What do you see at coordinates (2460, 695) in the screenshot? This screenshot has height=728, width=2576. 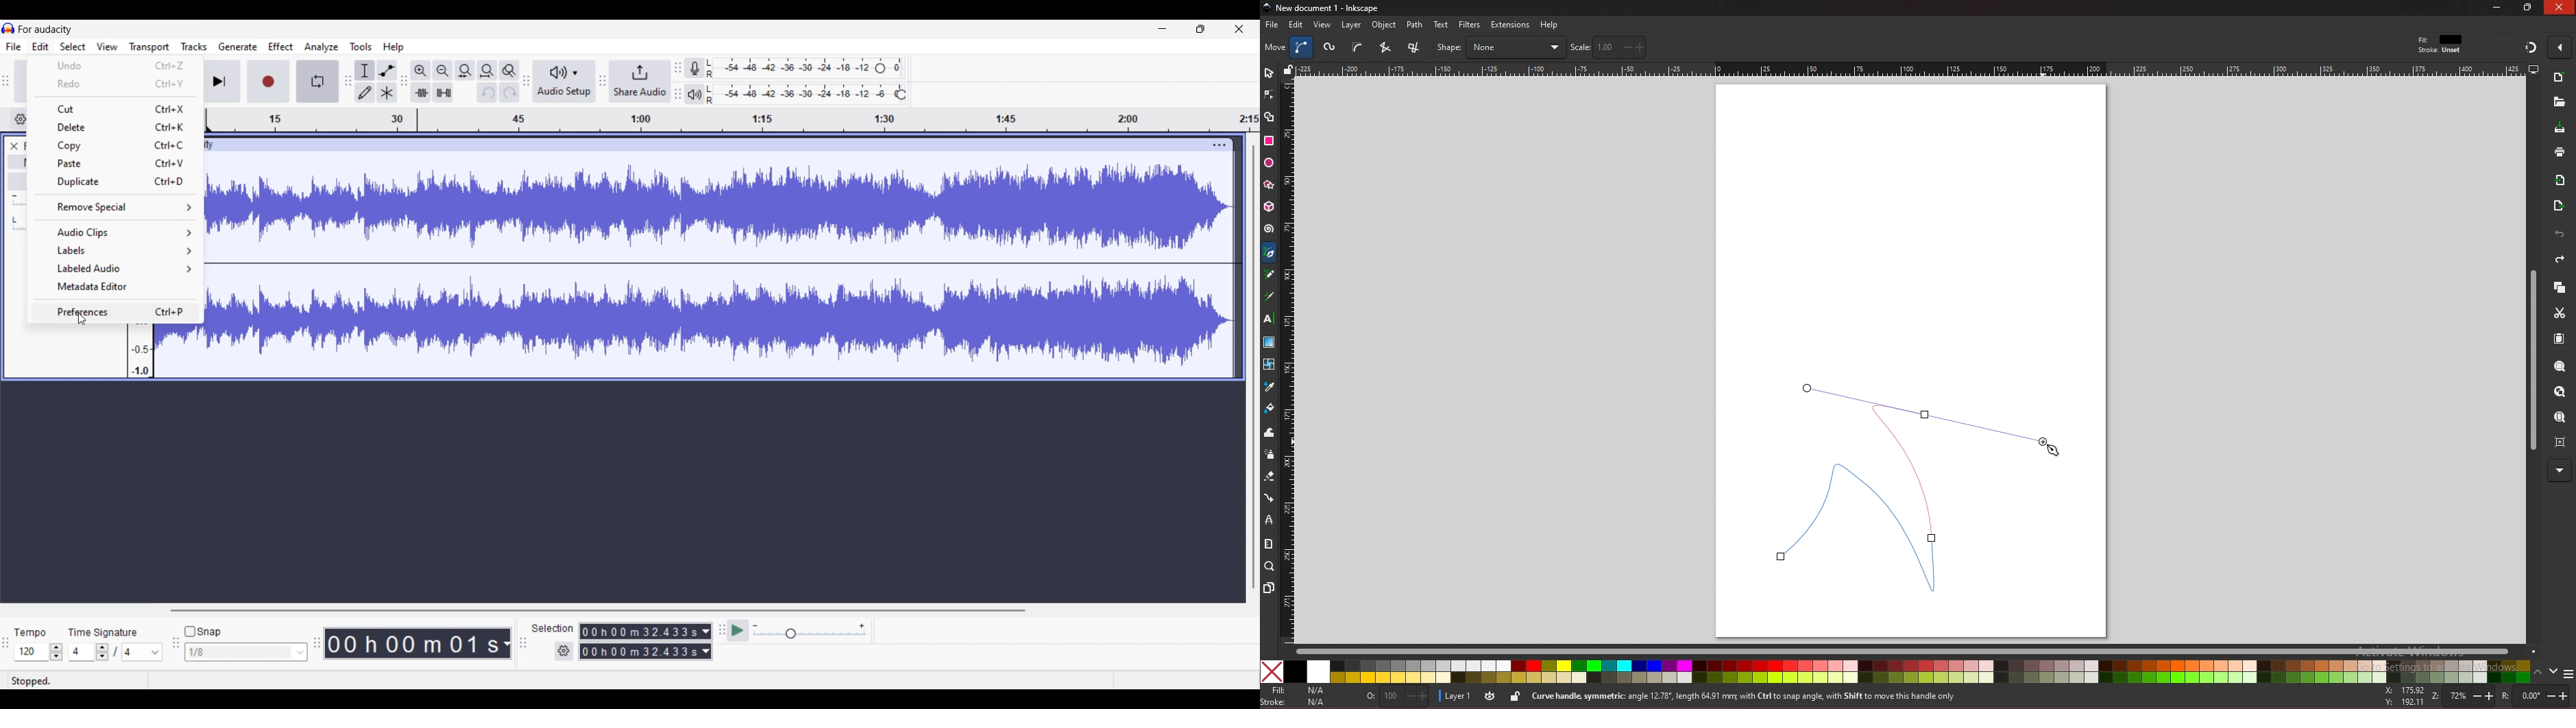 I see `zoom` at bounding box center [2460, 695].